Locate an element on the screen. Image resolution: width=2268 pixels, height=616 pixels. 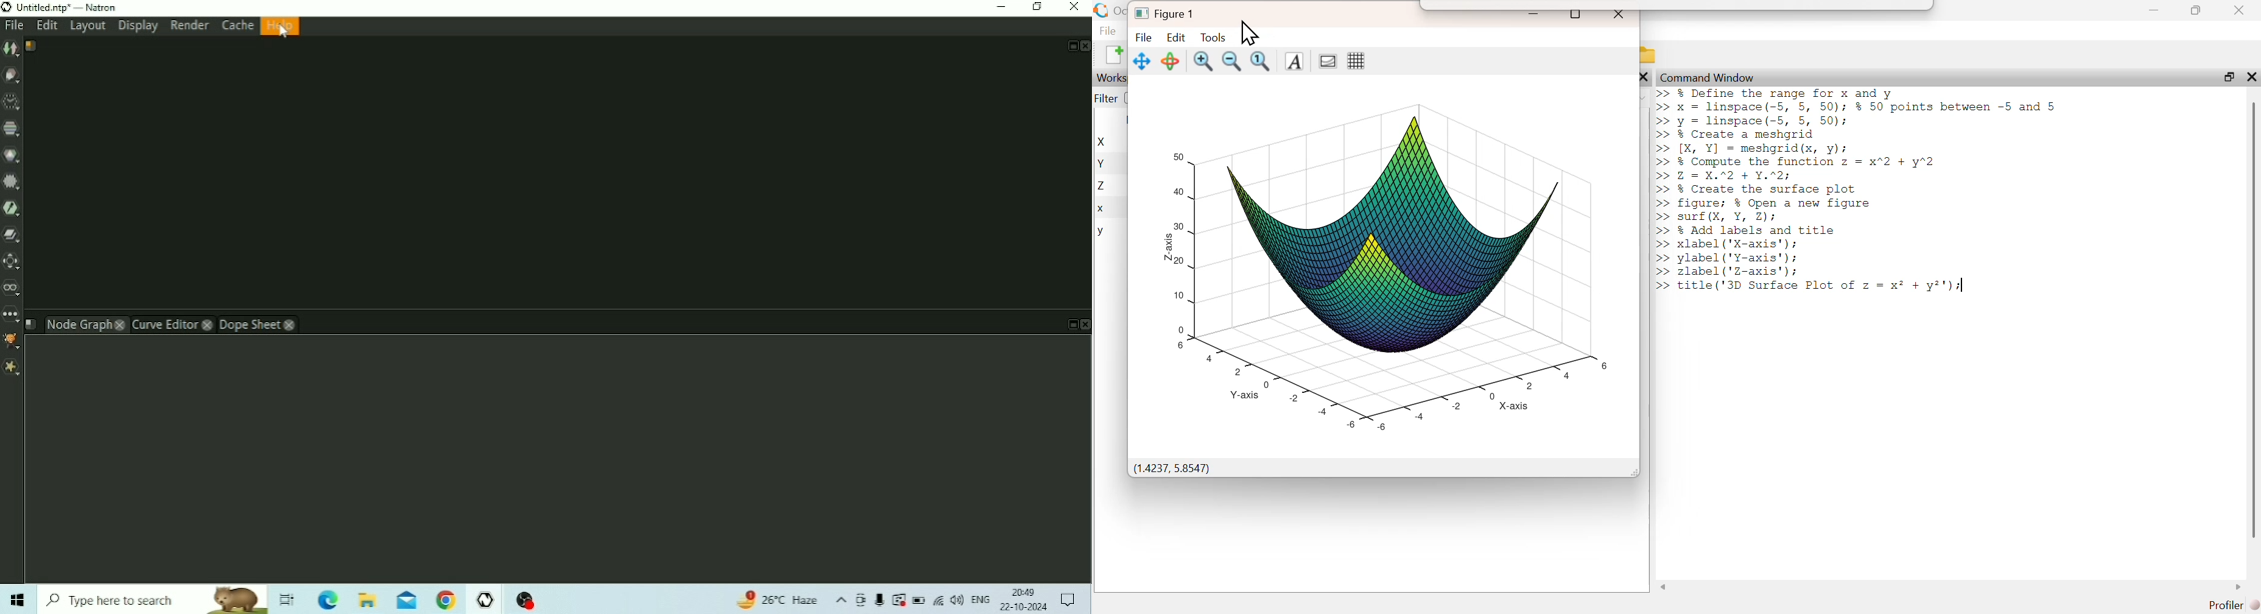
scroll right is located at coordinates (2240, 587).